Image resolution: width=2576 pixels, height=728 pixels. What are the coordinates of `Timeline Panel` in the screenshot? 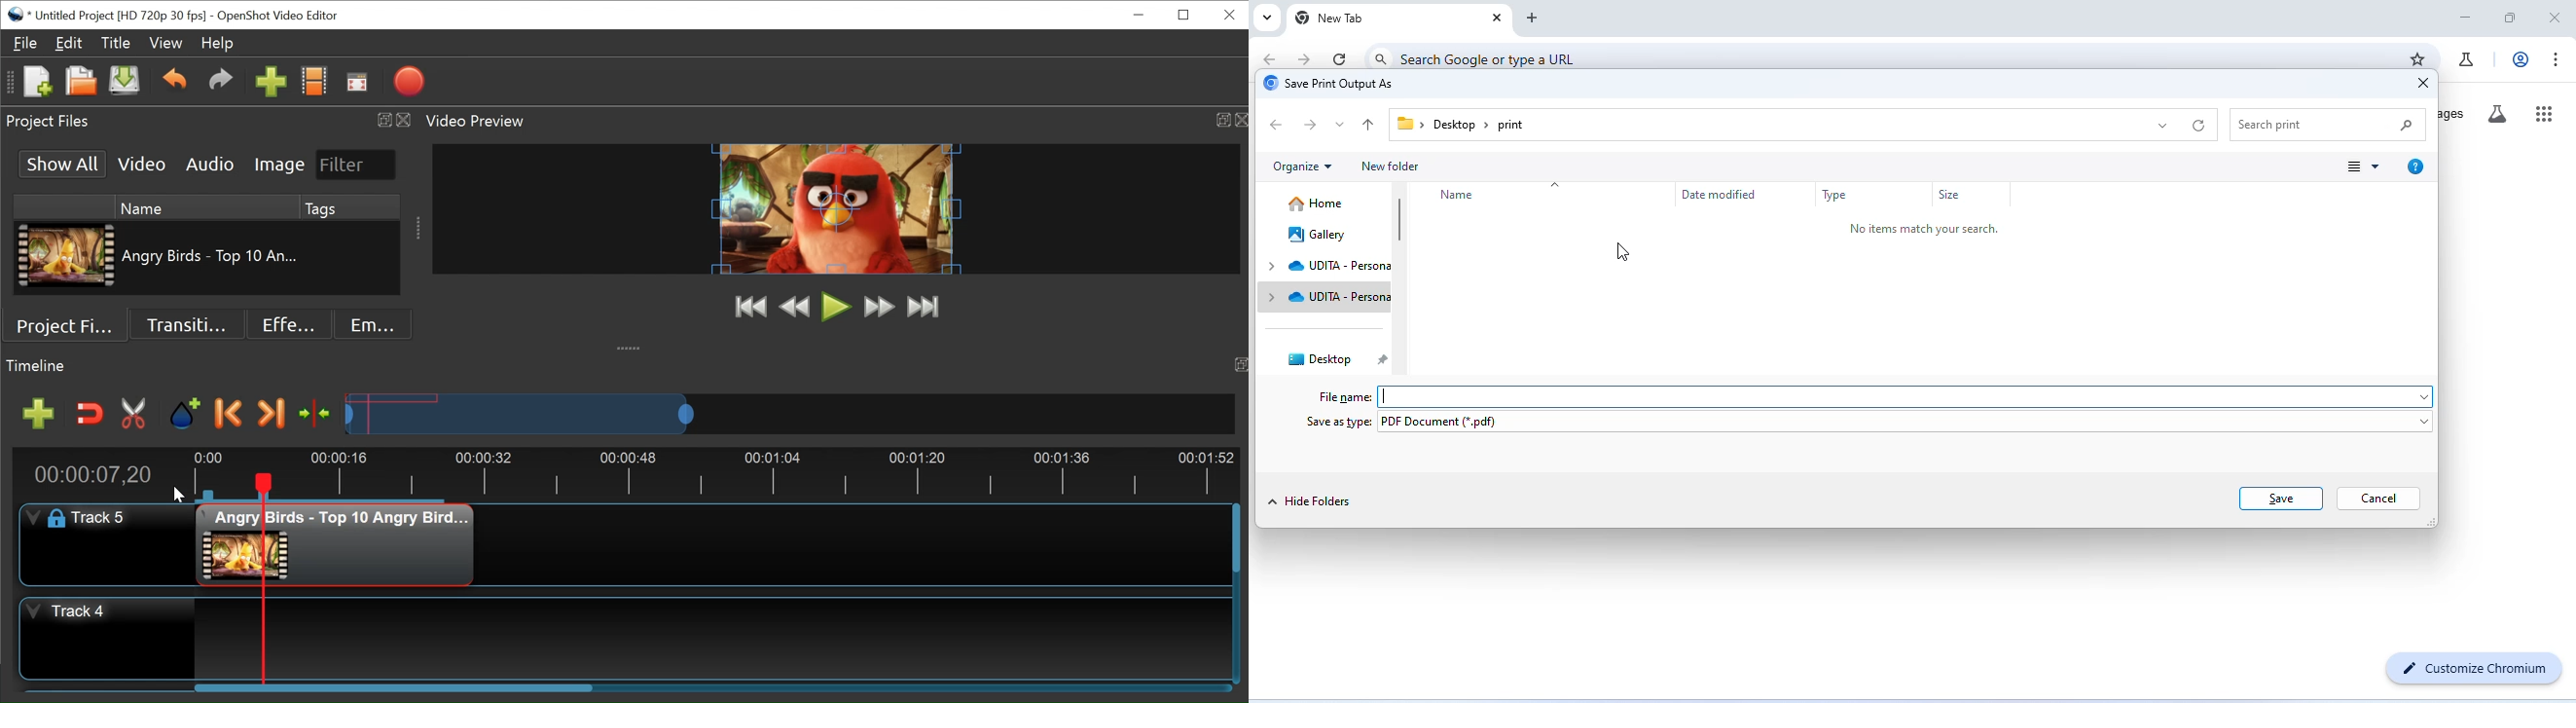 It's located at (625, 366).